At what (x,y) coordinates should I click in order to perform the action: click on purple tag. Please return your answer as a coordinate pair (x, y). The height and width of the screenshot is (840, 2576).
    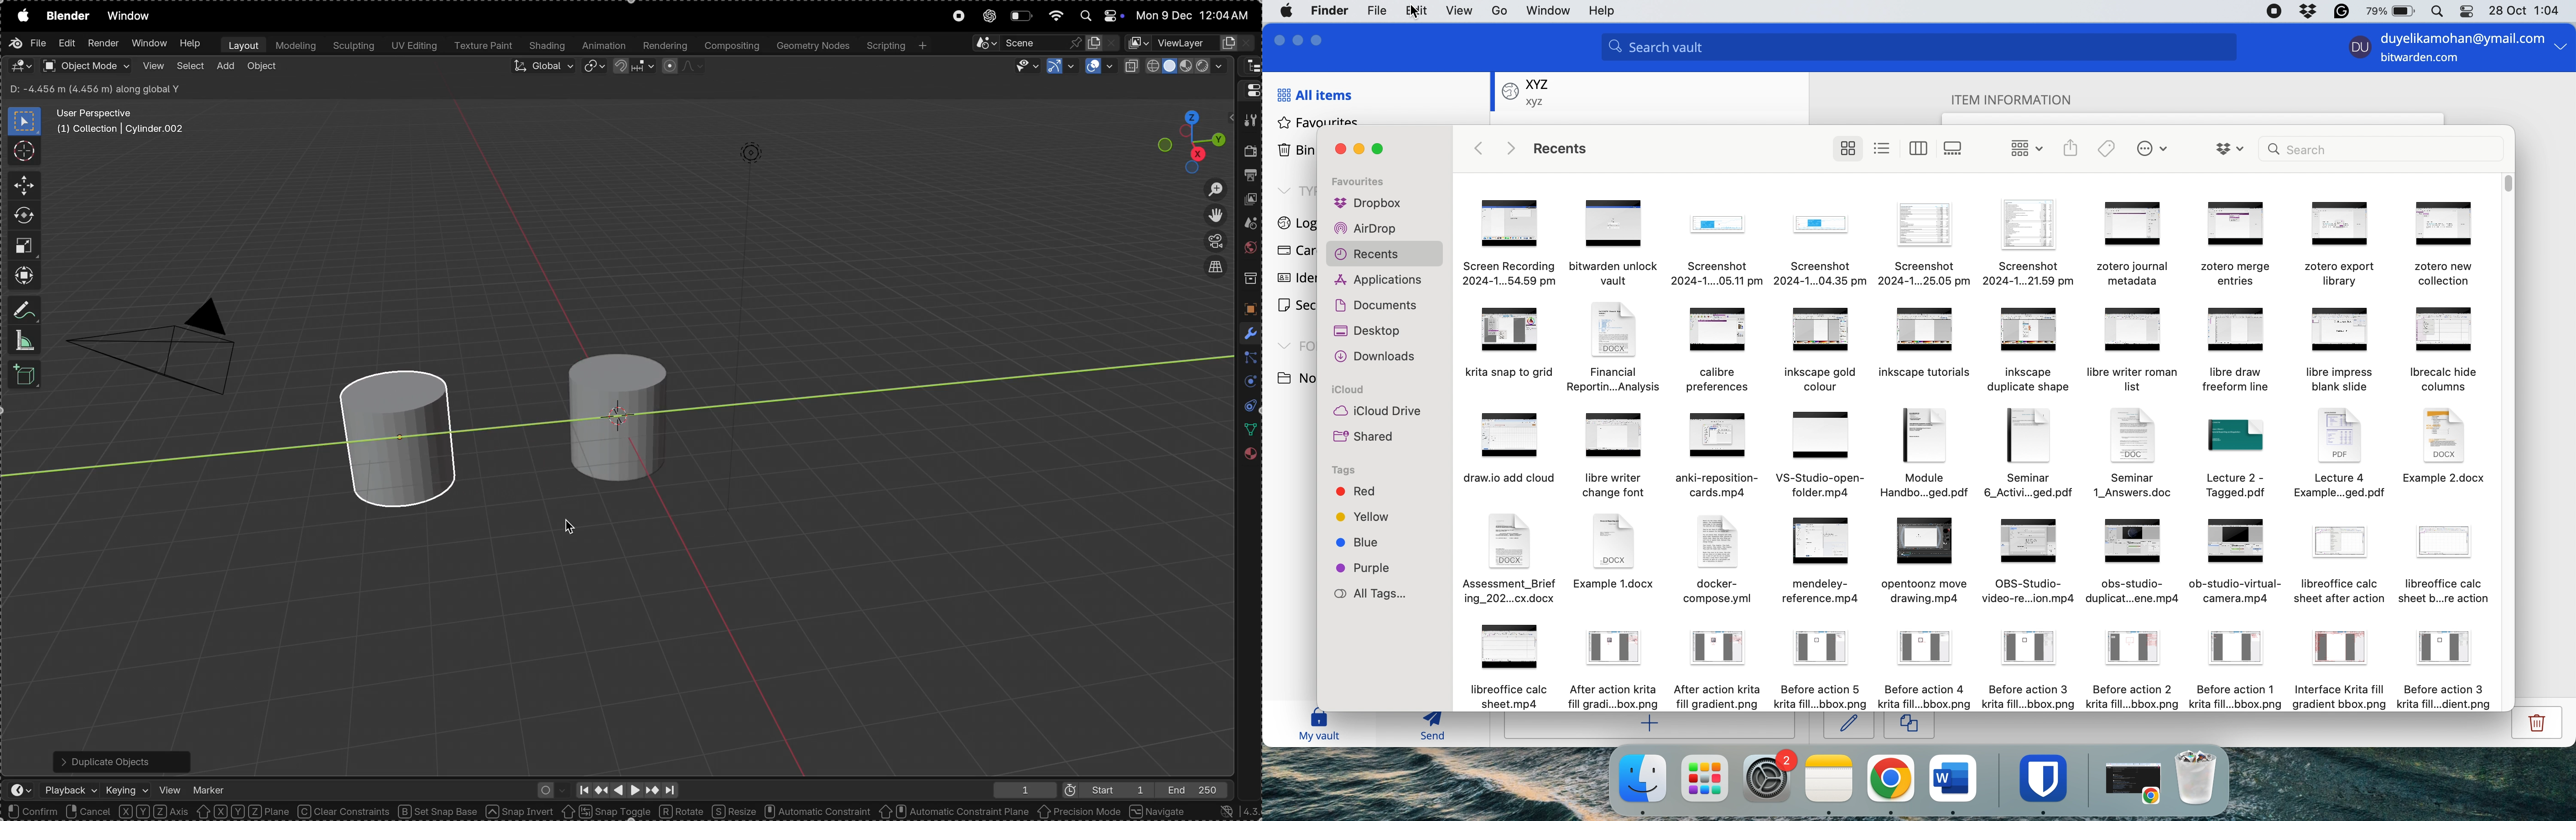
    Looking at the image, I should click on (1366, 568).